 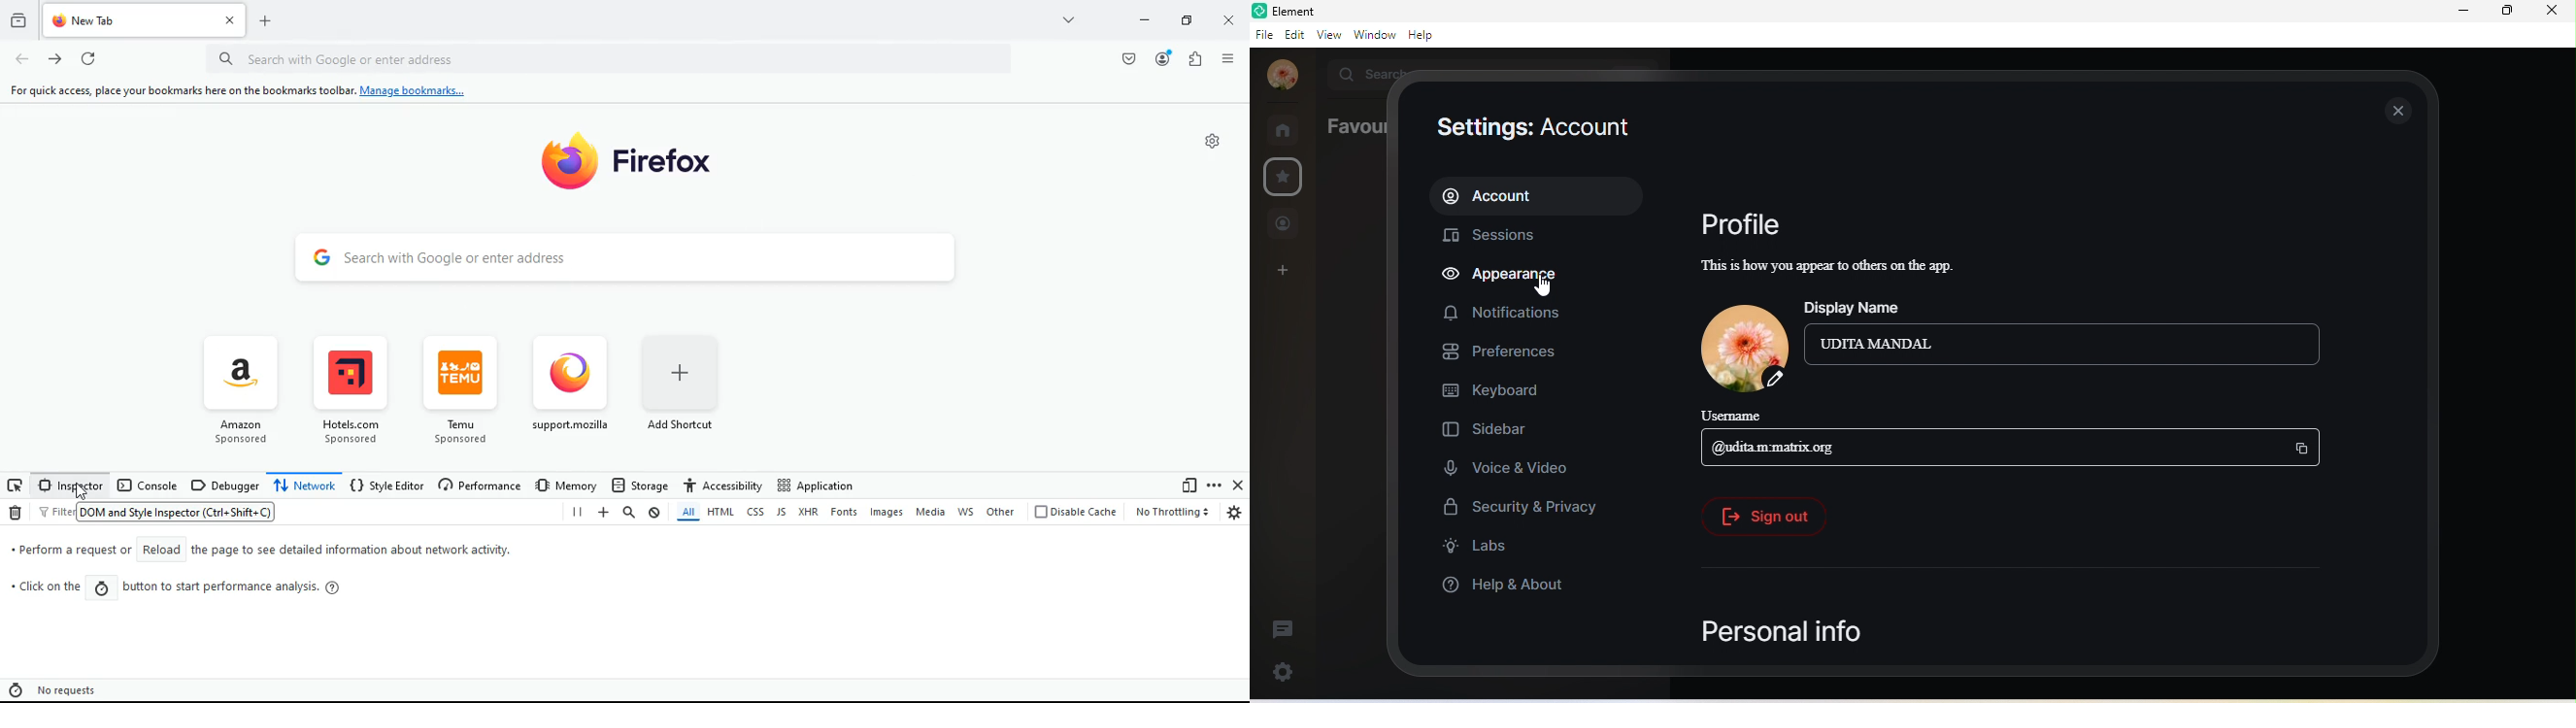 What do you see at coordinates (1287, 670) in the screenshot?
I see `quick settings` at bounding box center [1287, 670].